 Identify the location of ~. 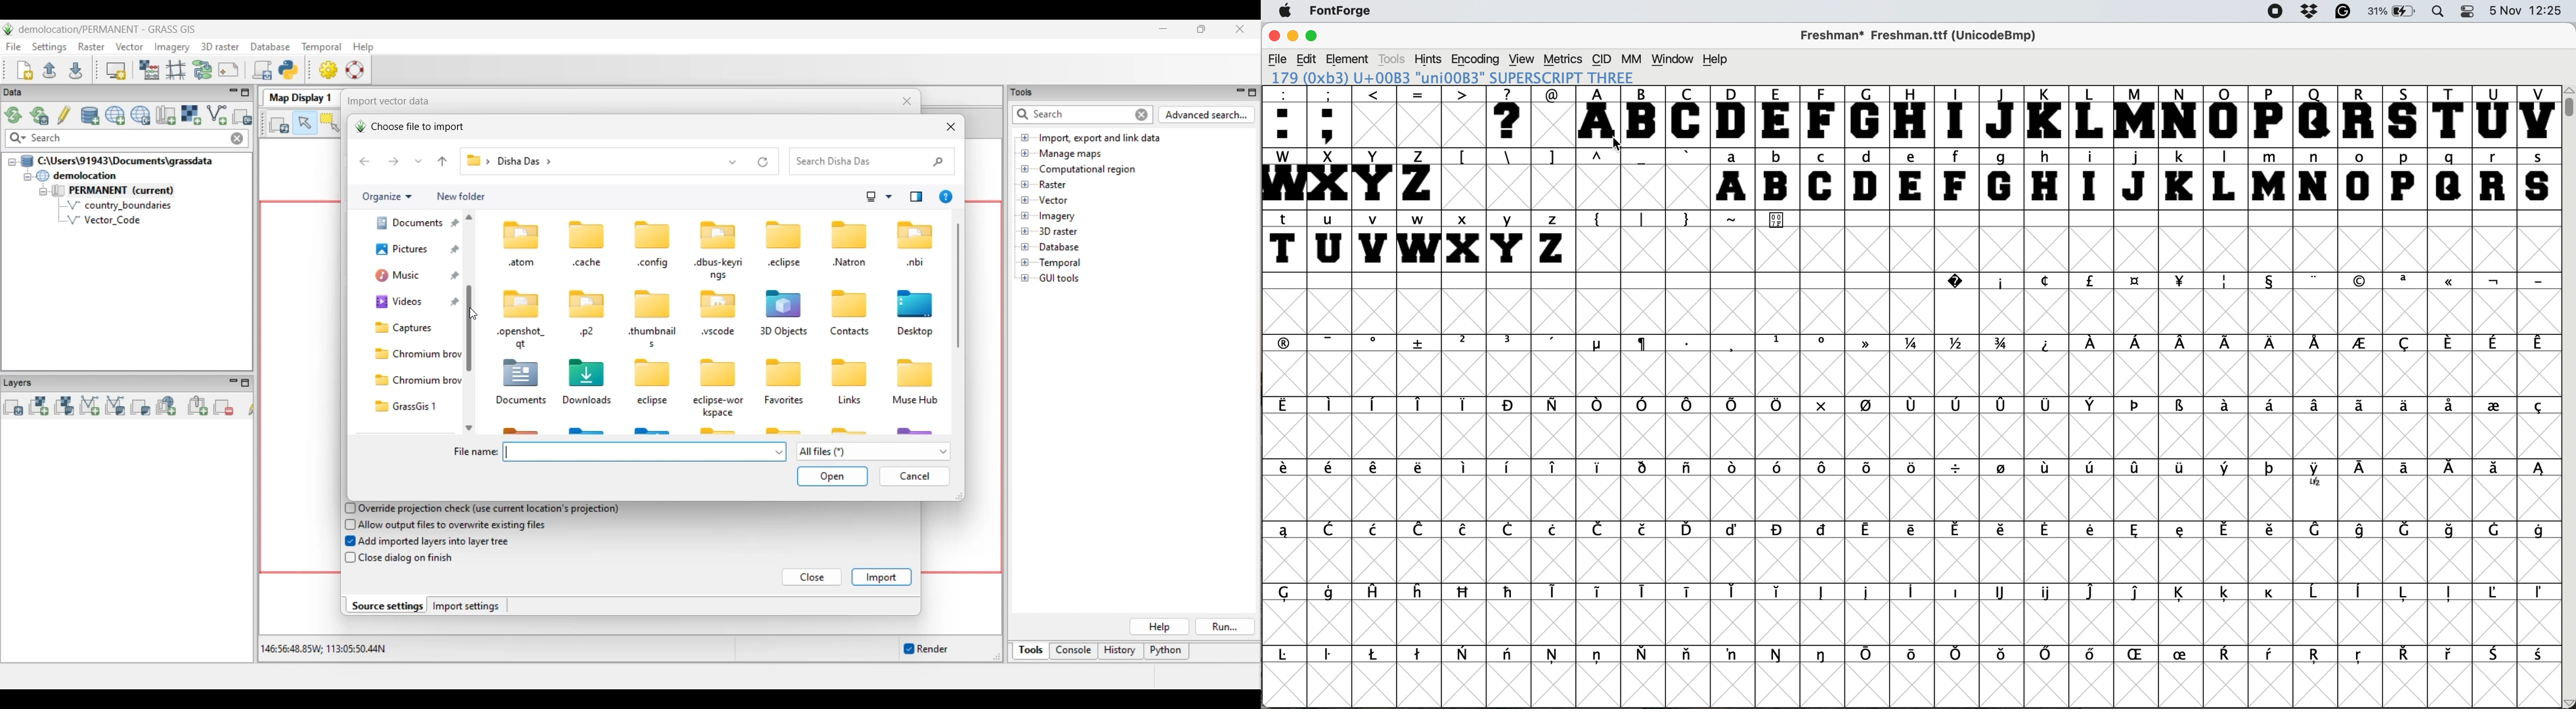
(1734, 219).